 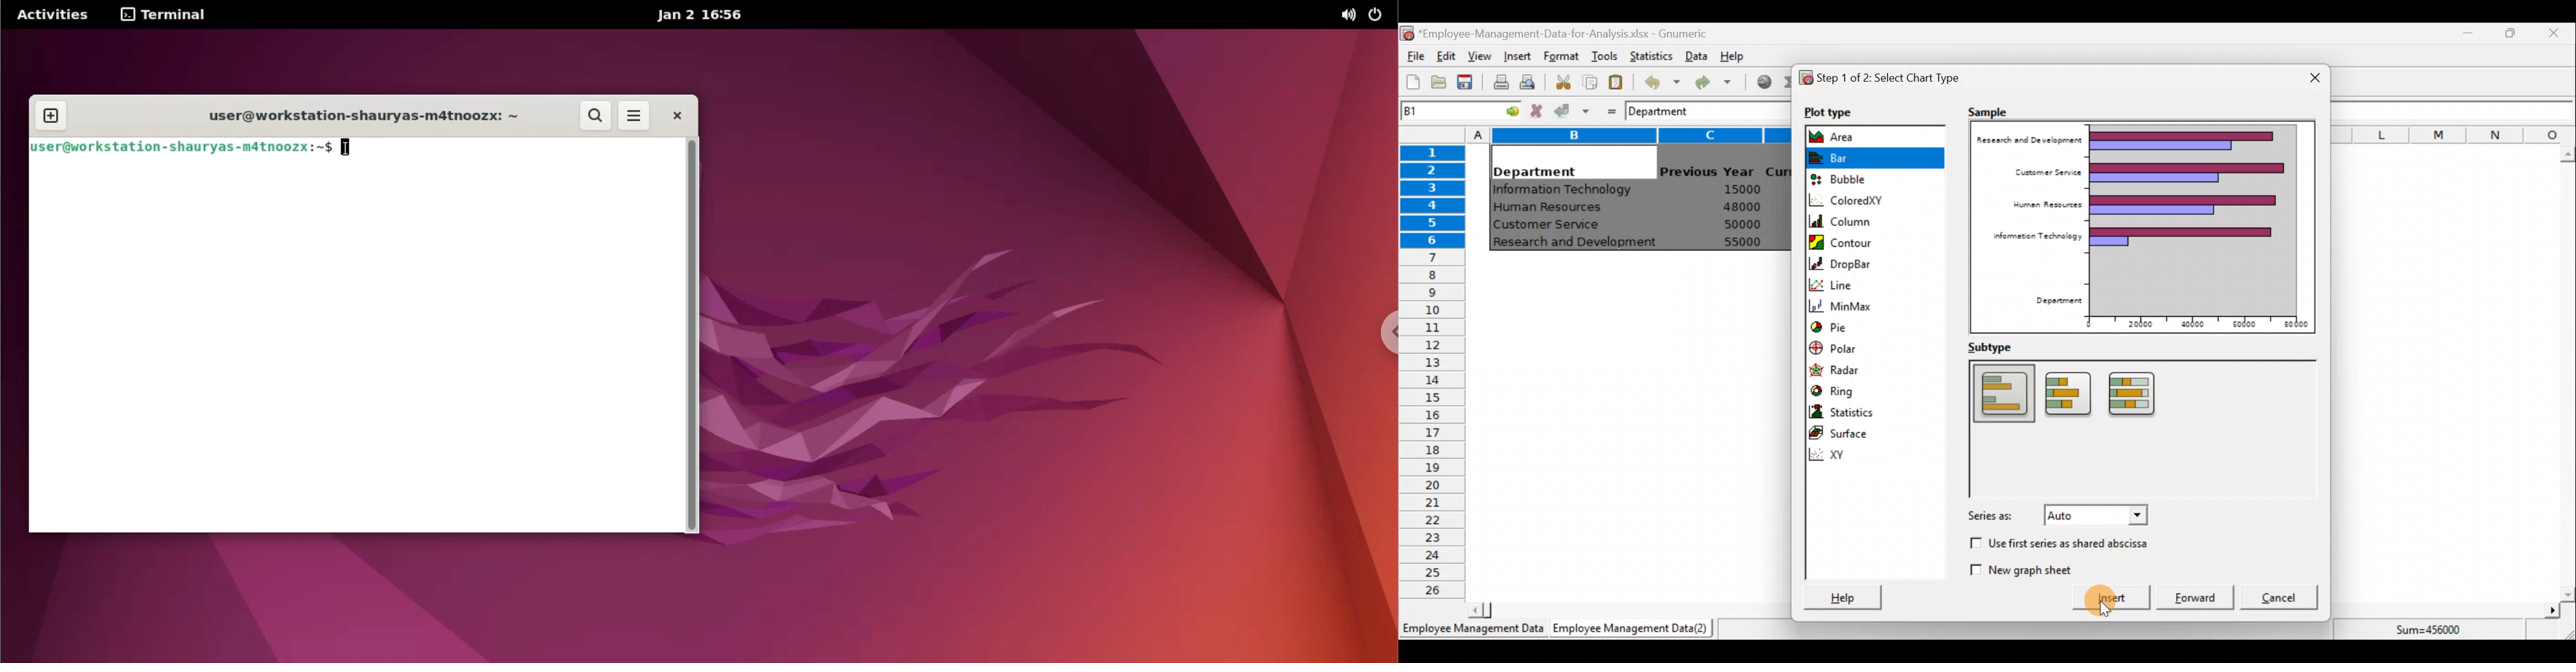 What do you see at coordinates (1881, 455) in the screenshot?
I see `XY` at bounding box center [1881, 455].